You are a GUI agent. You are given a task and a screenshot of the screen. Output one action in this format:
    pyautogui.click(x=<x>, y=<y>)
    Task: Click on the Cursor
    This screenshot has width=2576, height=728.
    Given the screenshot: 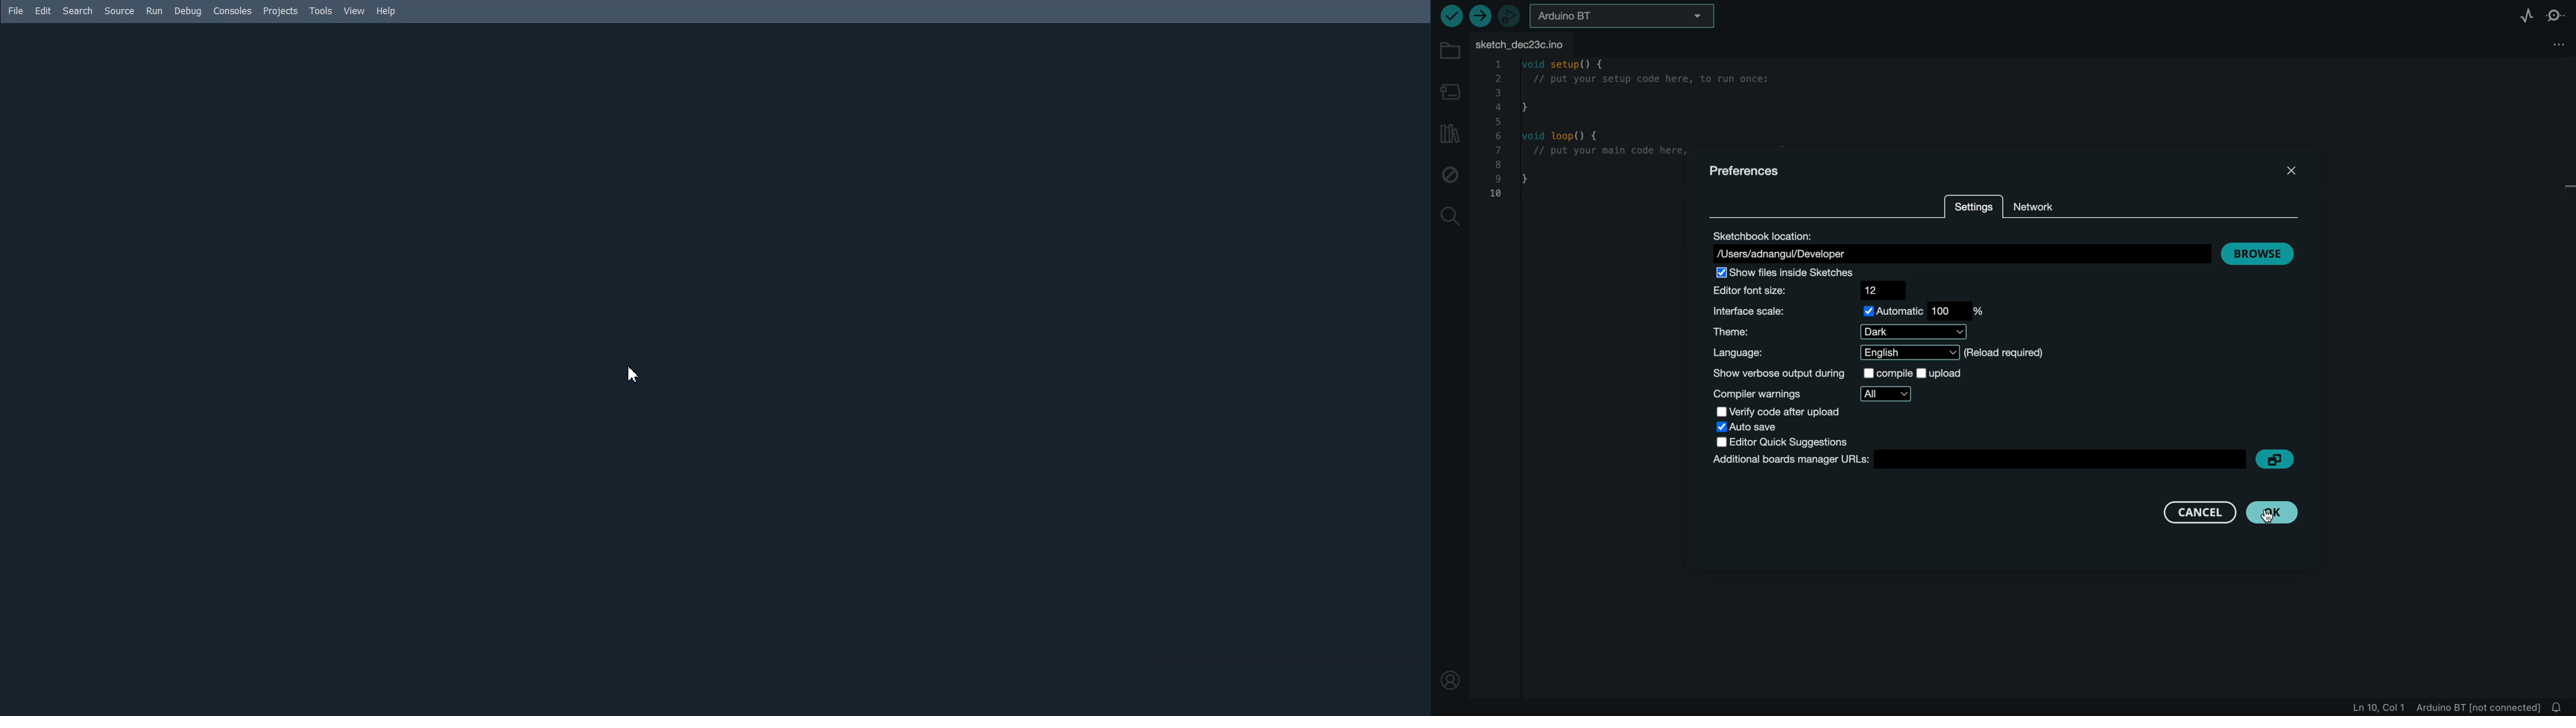 What is the action you would take?
    pyautogui.click(x=637, y=374)
    